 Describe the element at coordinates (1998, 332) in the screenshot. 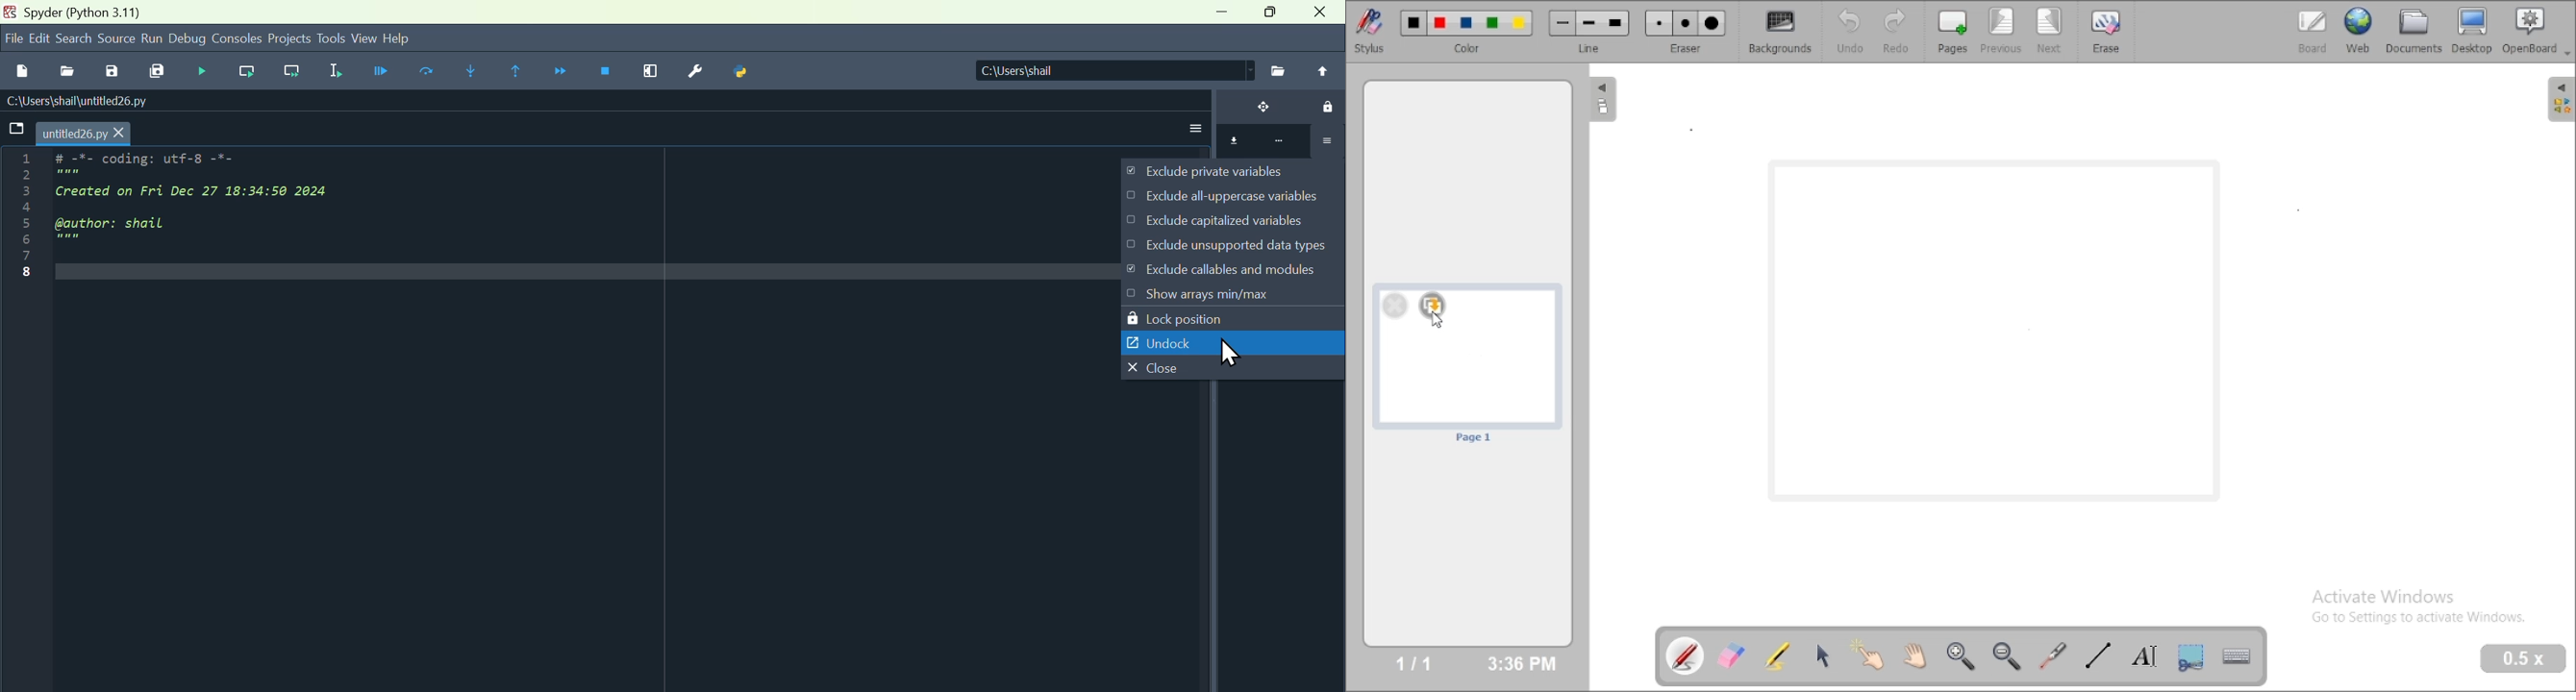

I see `workspace` at that location.